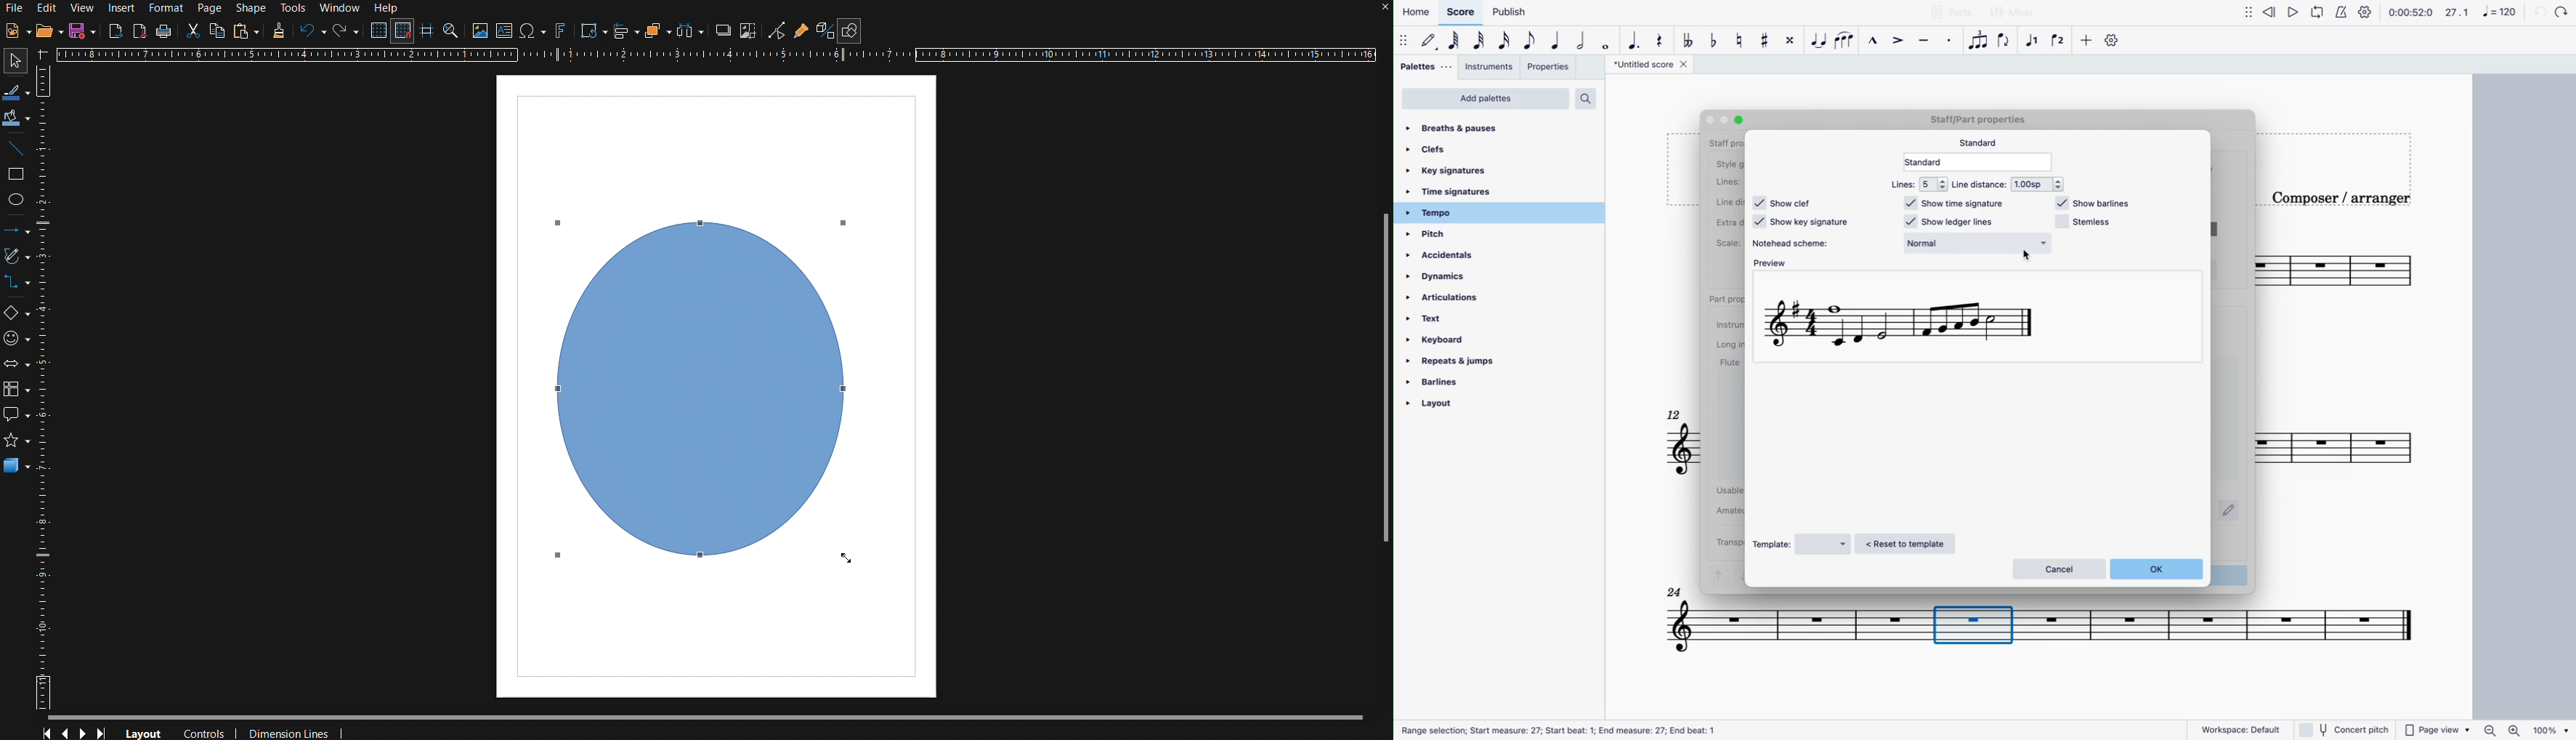  I want to click on View, so click(84, 8).